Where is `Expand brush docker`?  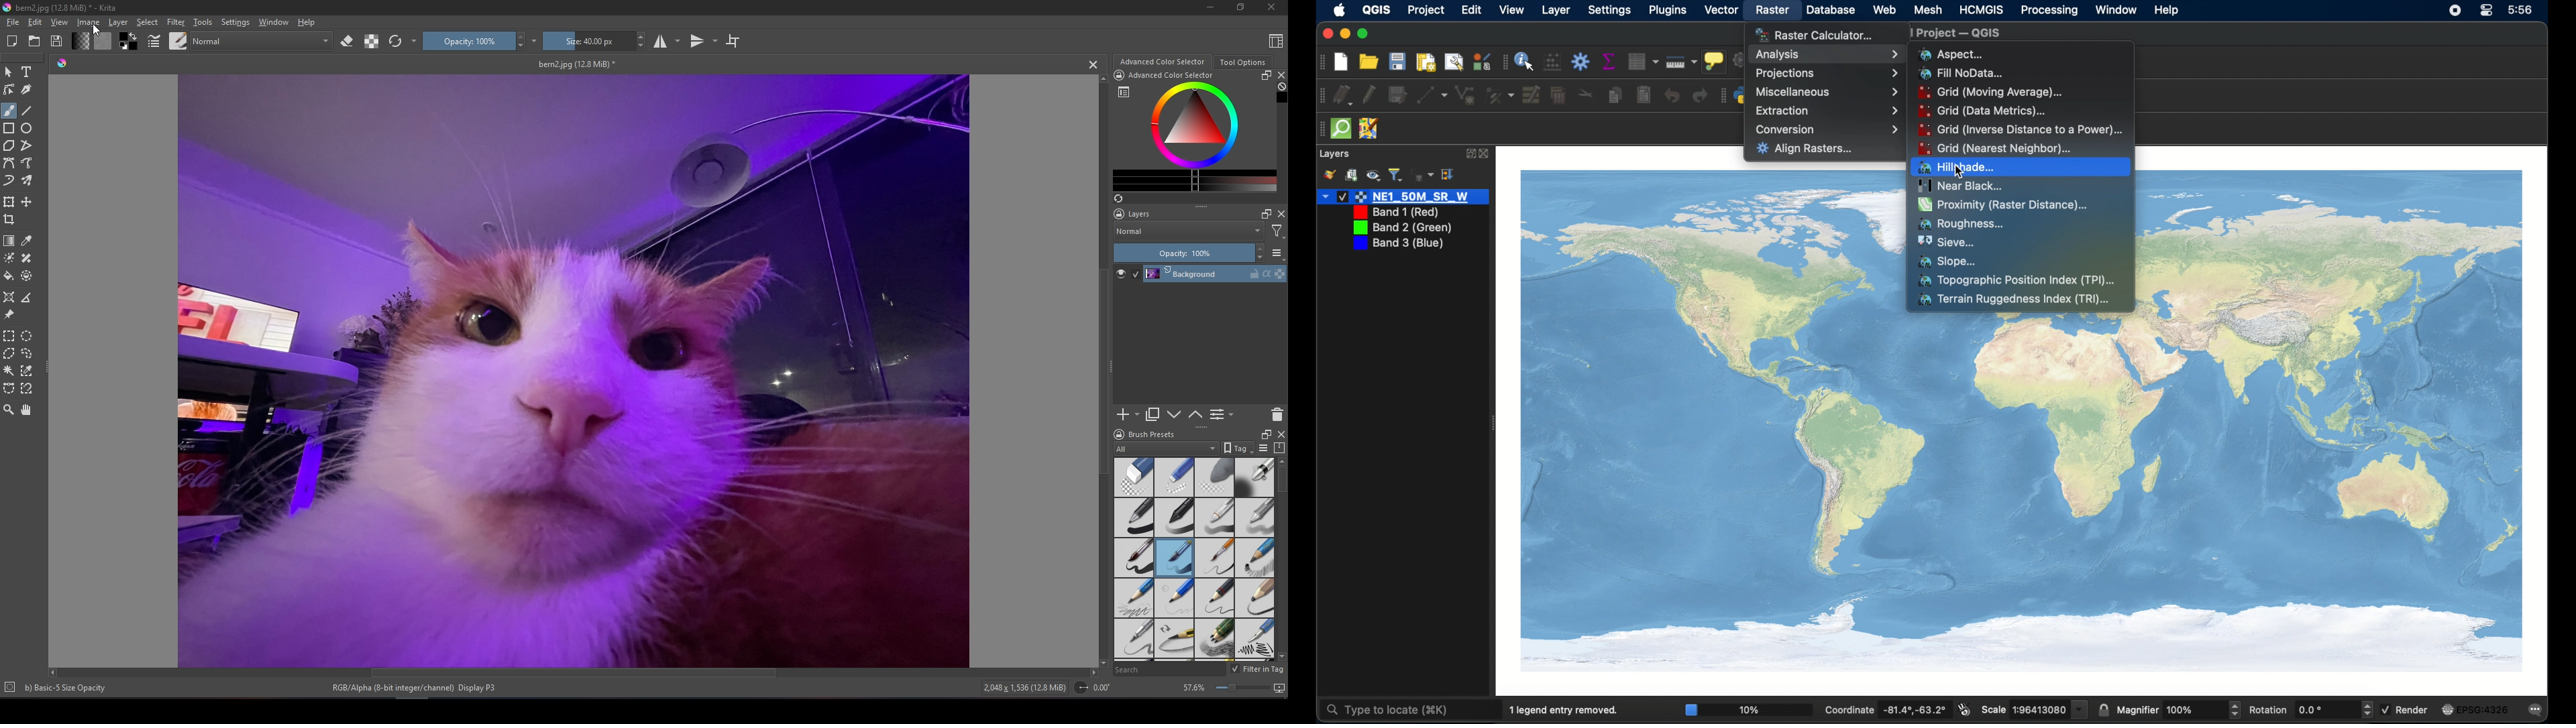
Expand brush docker is located at coordinates (1264, 434).